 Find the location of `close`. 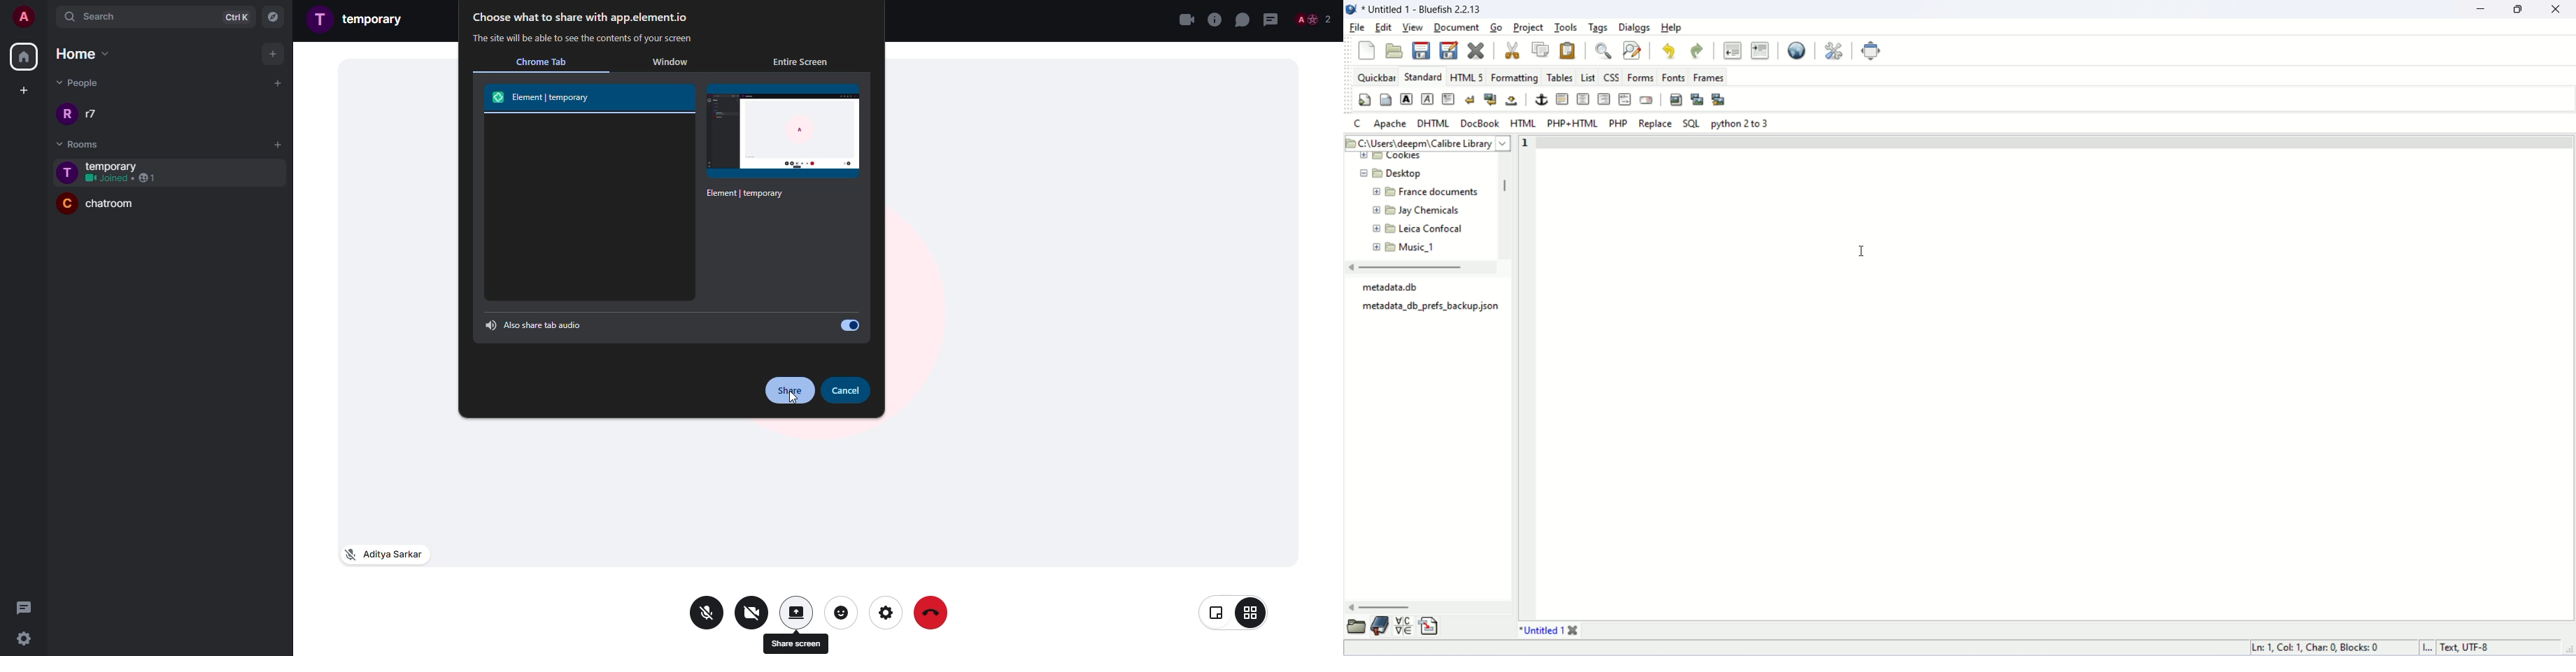

close is located at coordinates (1186, 19).